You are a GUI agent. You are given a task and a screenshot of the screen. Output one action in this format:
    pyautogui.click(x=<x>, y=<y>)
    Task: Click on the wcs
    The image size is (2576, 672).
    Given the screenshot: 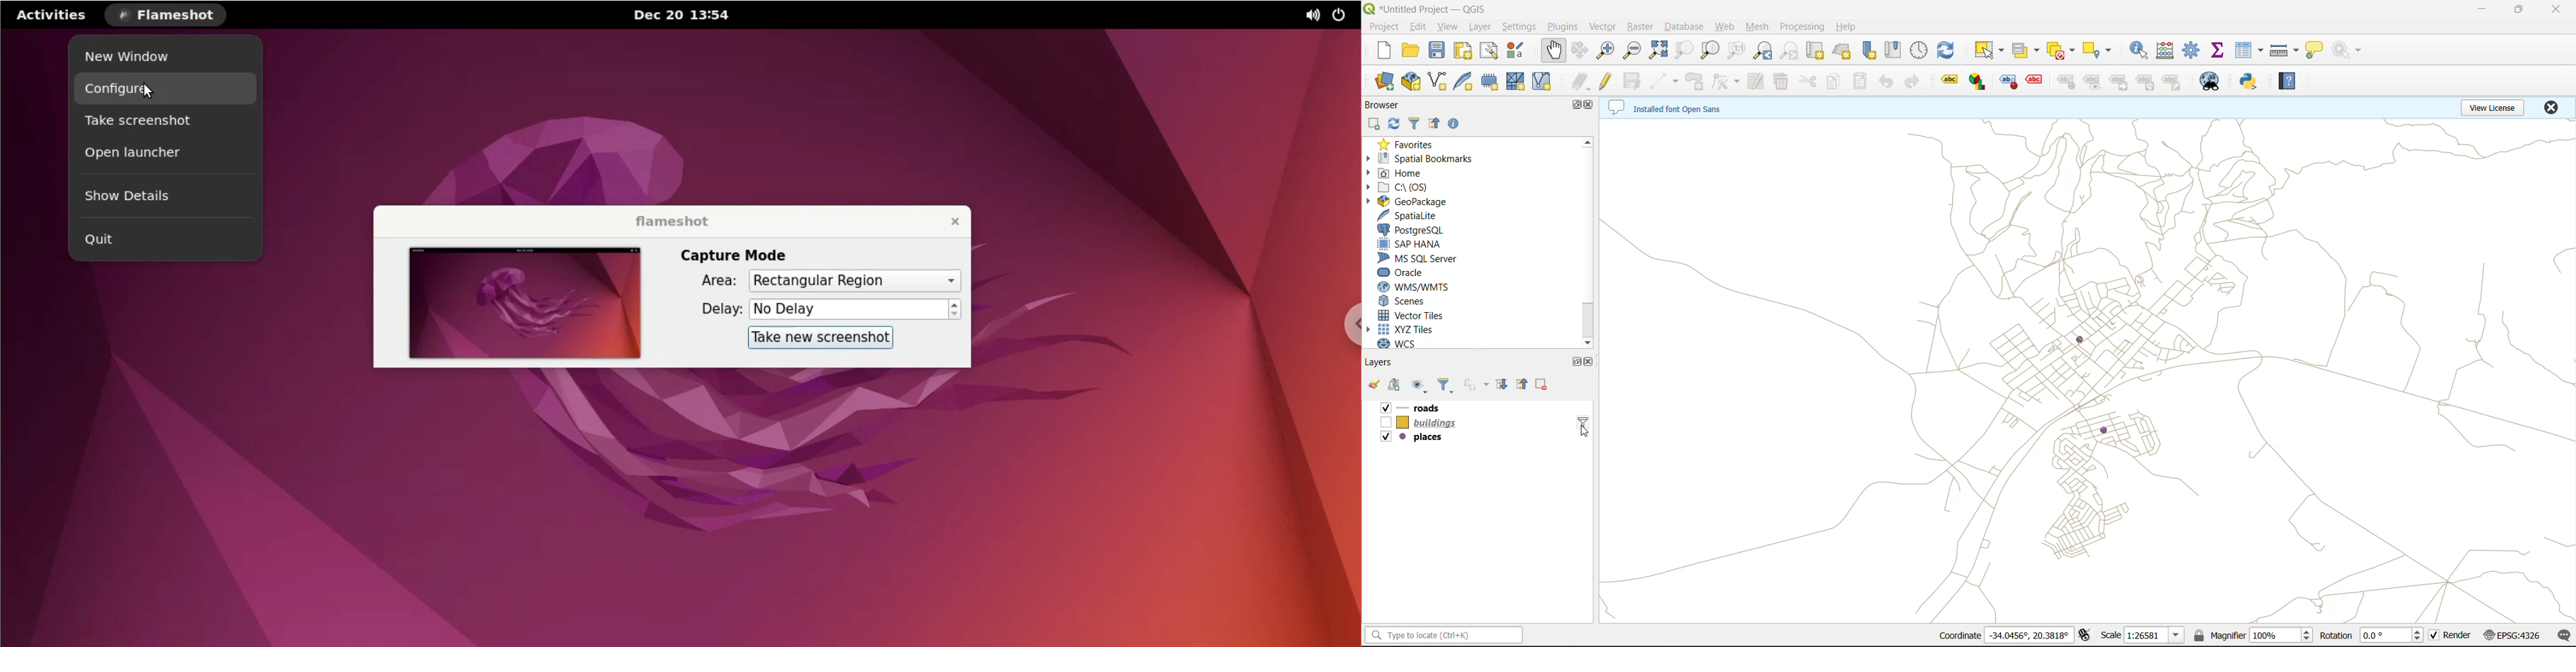 What is the action you would take?
    pyautogui.click(x=1406, y=344)
    